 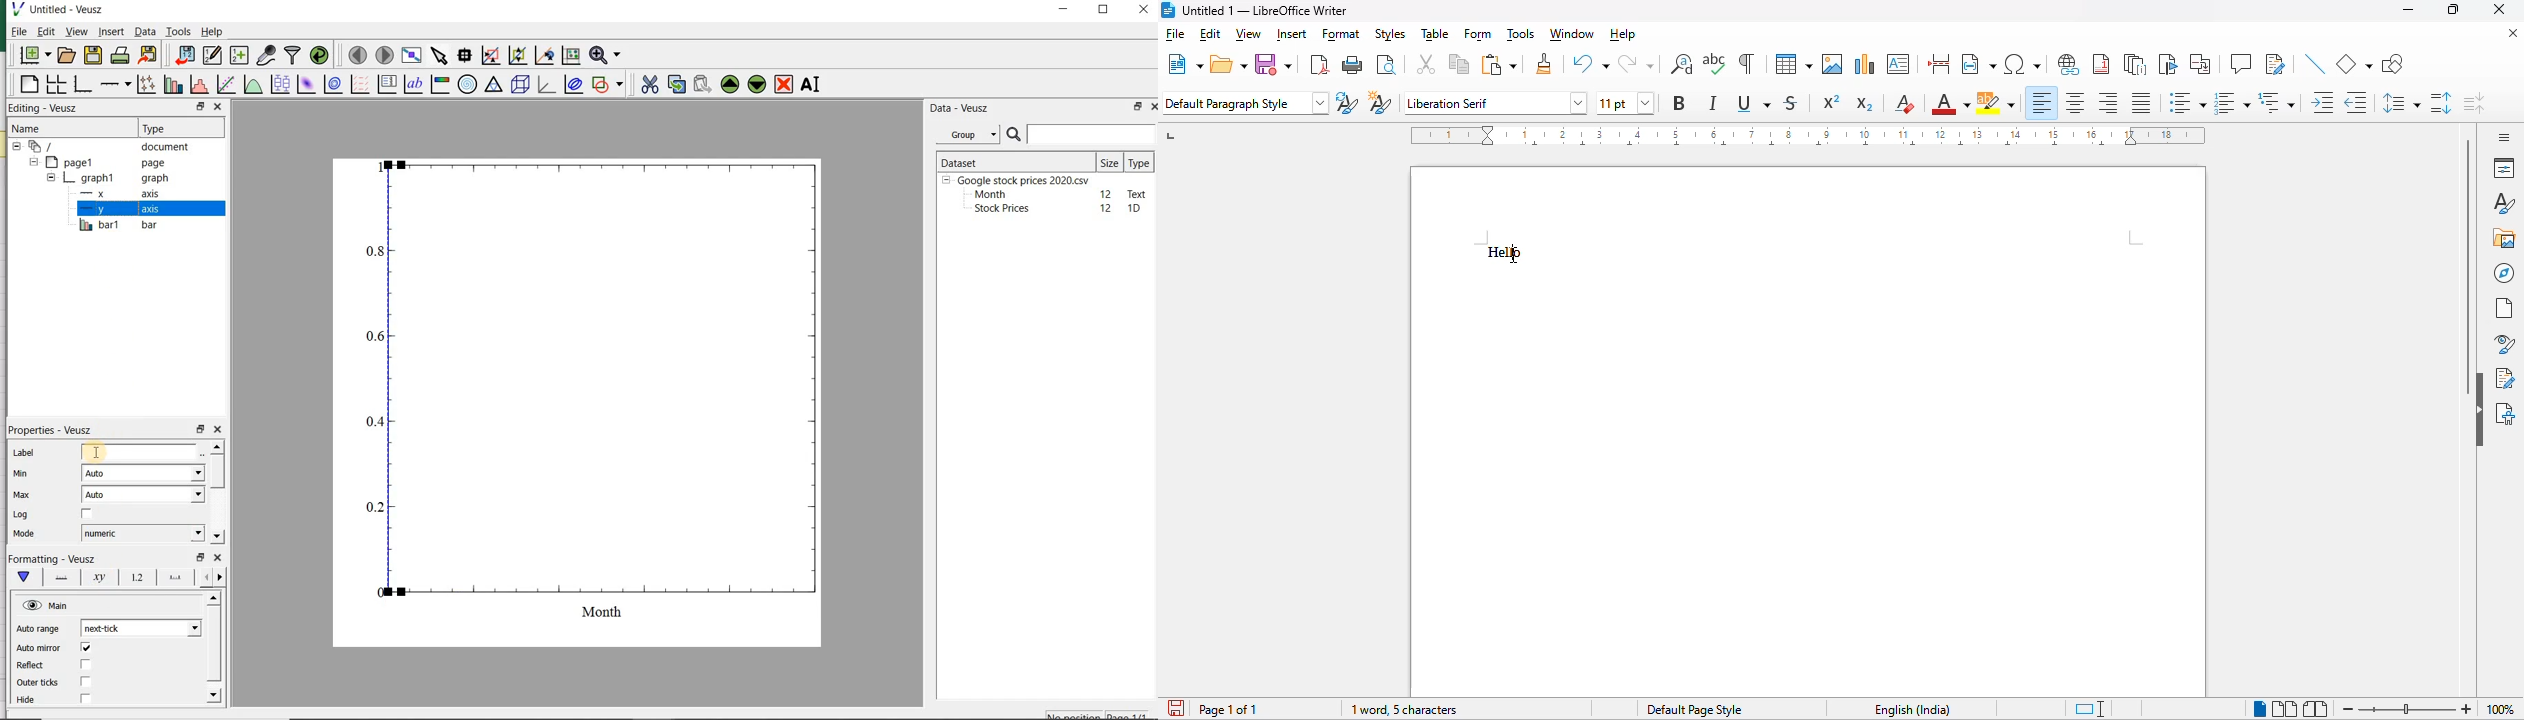 I want to click on insert page break, so click(x=1940, y=64).